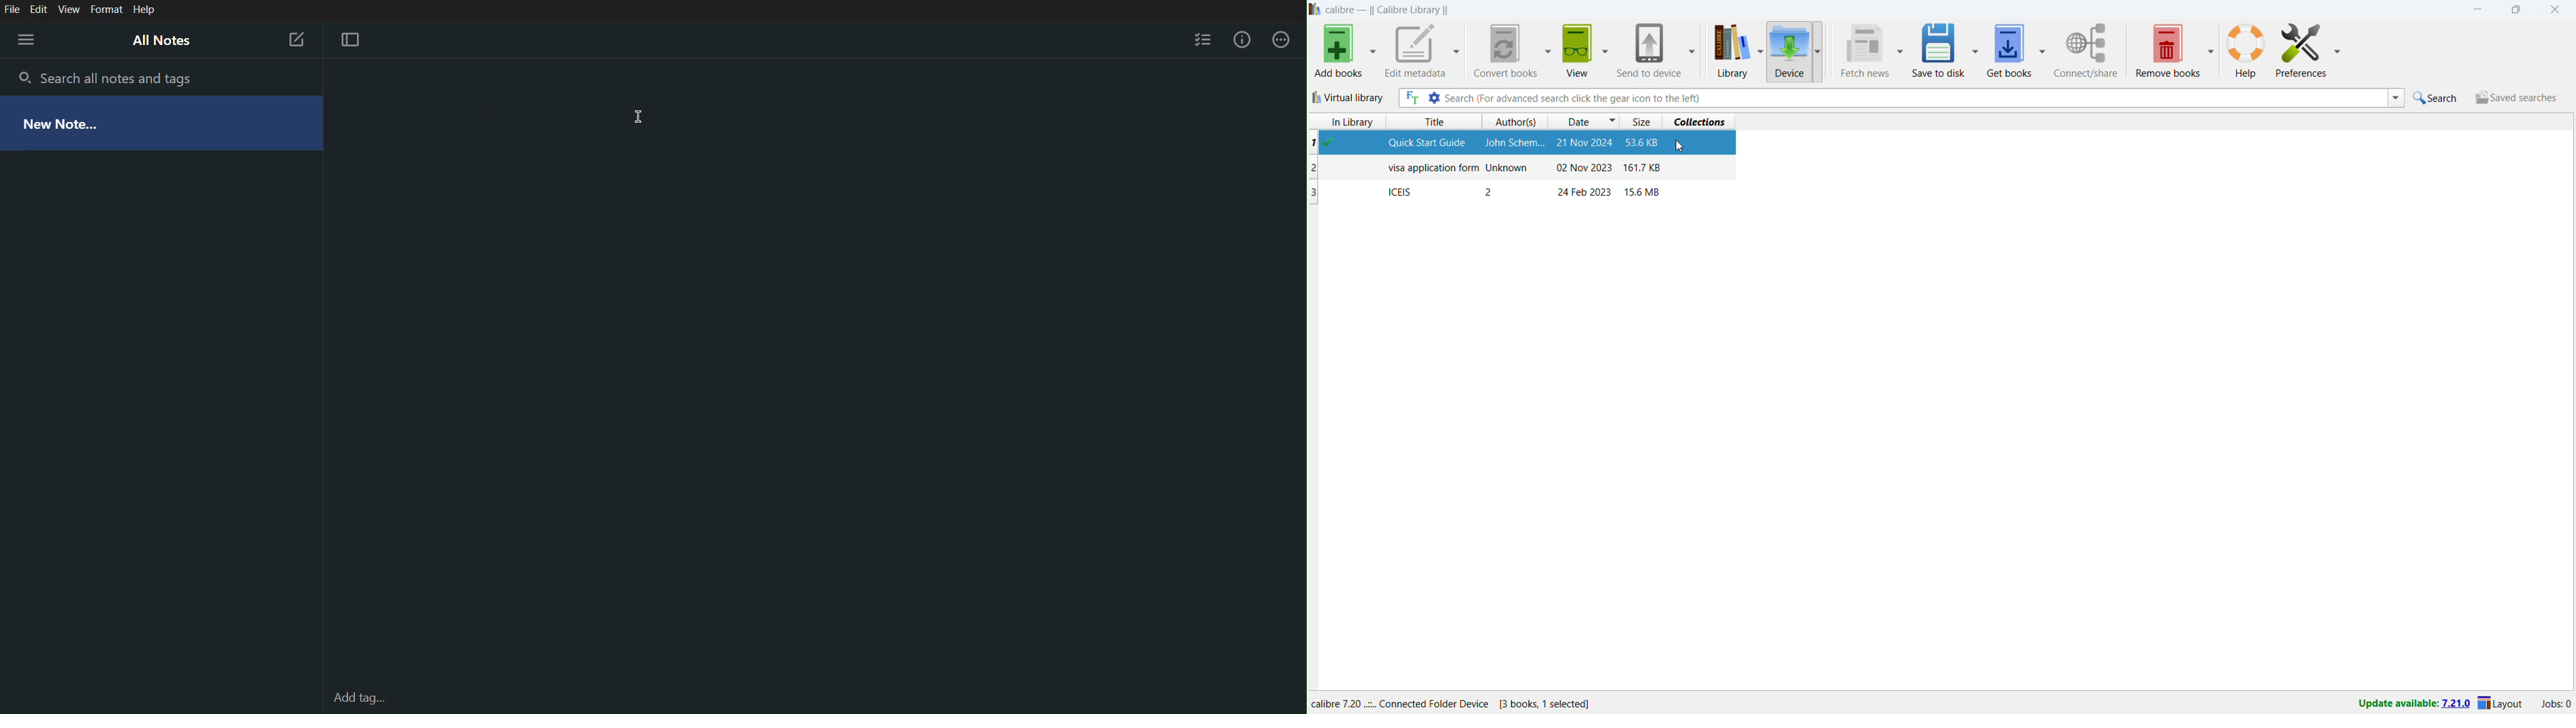  What do you see at coordinates (2413, 704) in the screenshot?
I see `update` at bounding box center [2413, 704].